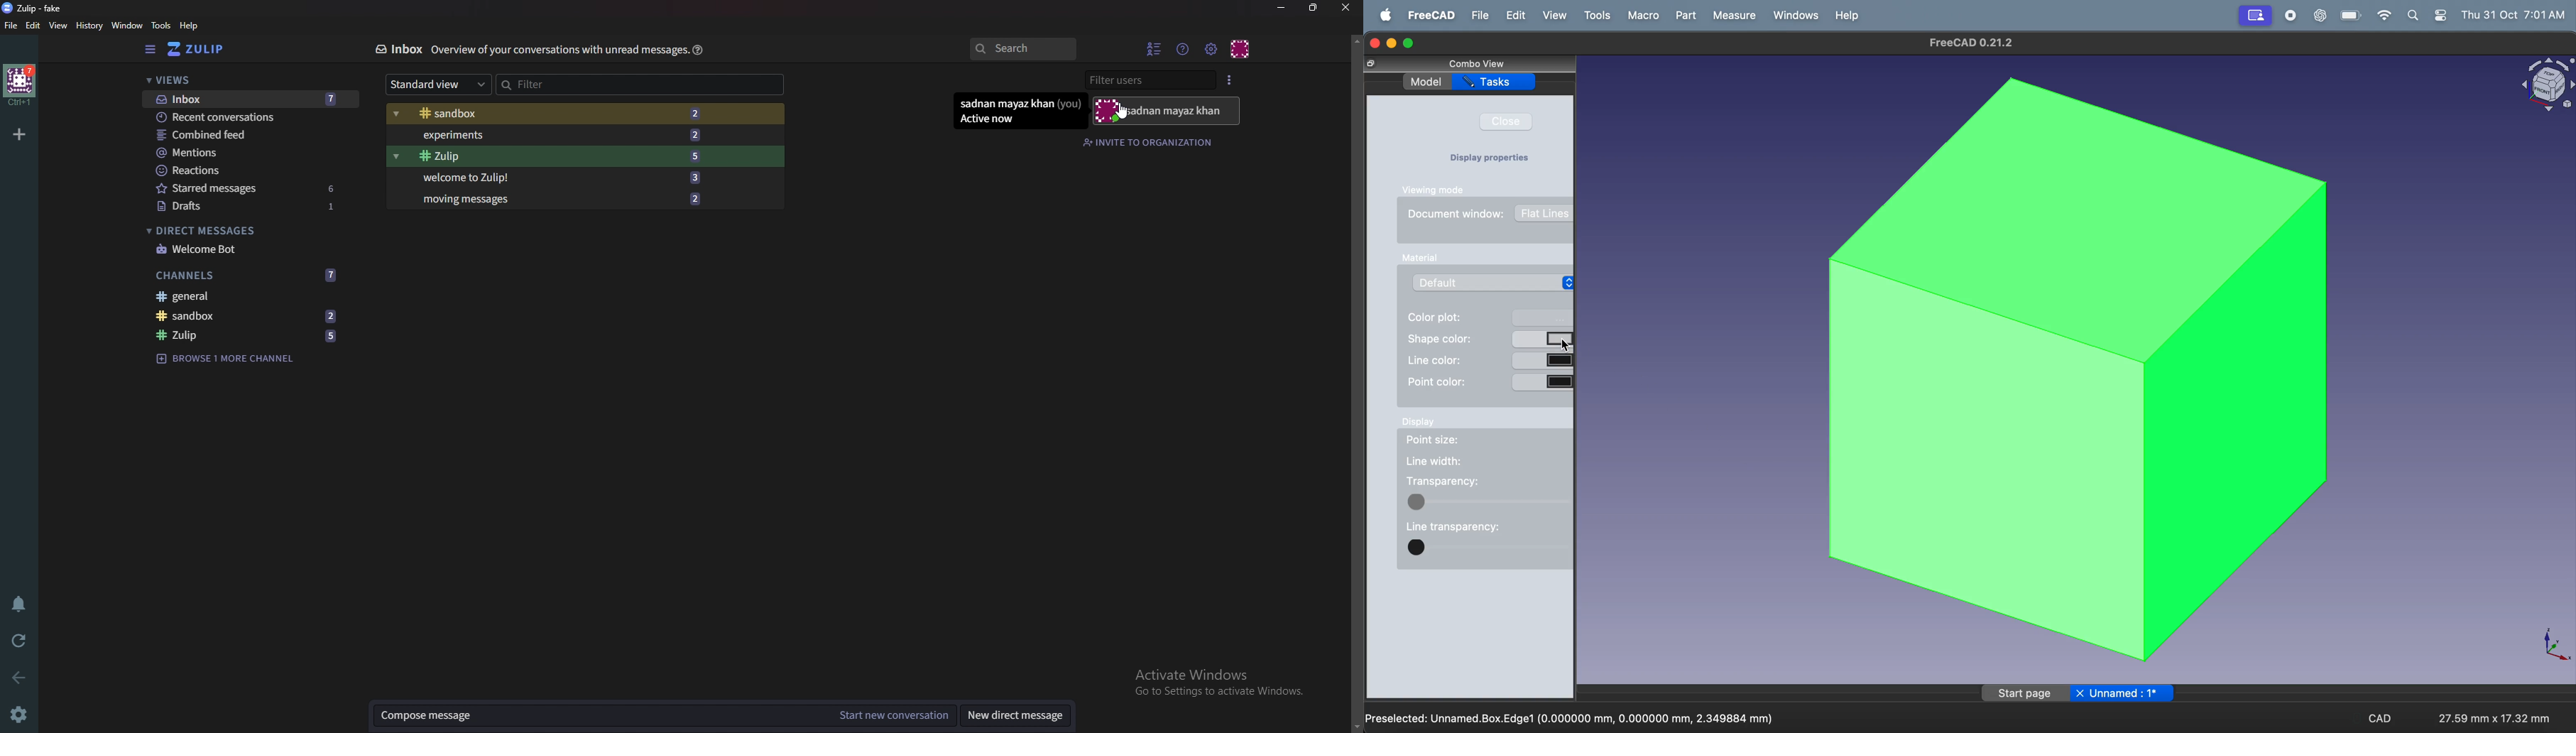  What do you see at coordinates (1489, 359) in the screenshot?
I see `line color` at bounding box center [1489, 359].